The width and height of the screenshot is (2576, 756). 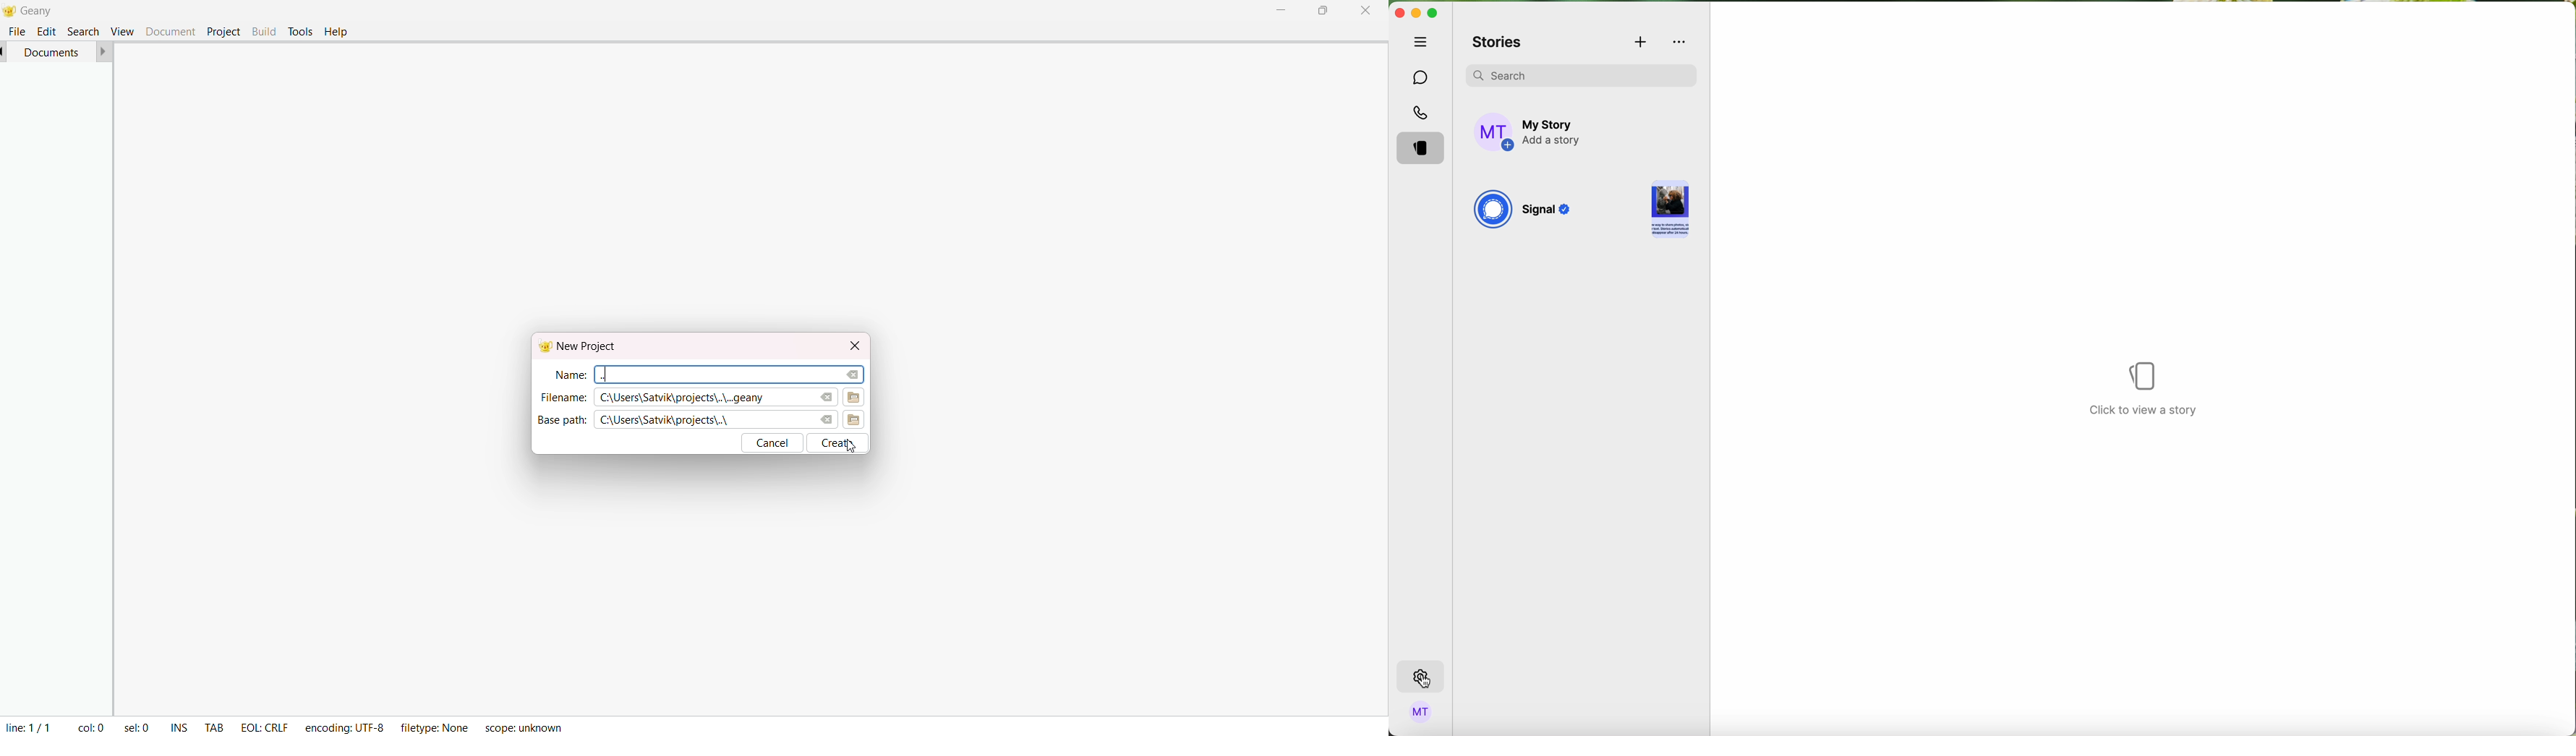 I want to click on hide tabs, so click(x=1424, y=41).